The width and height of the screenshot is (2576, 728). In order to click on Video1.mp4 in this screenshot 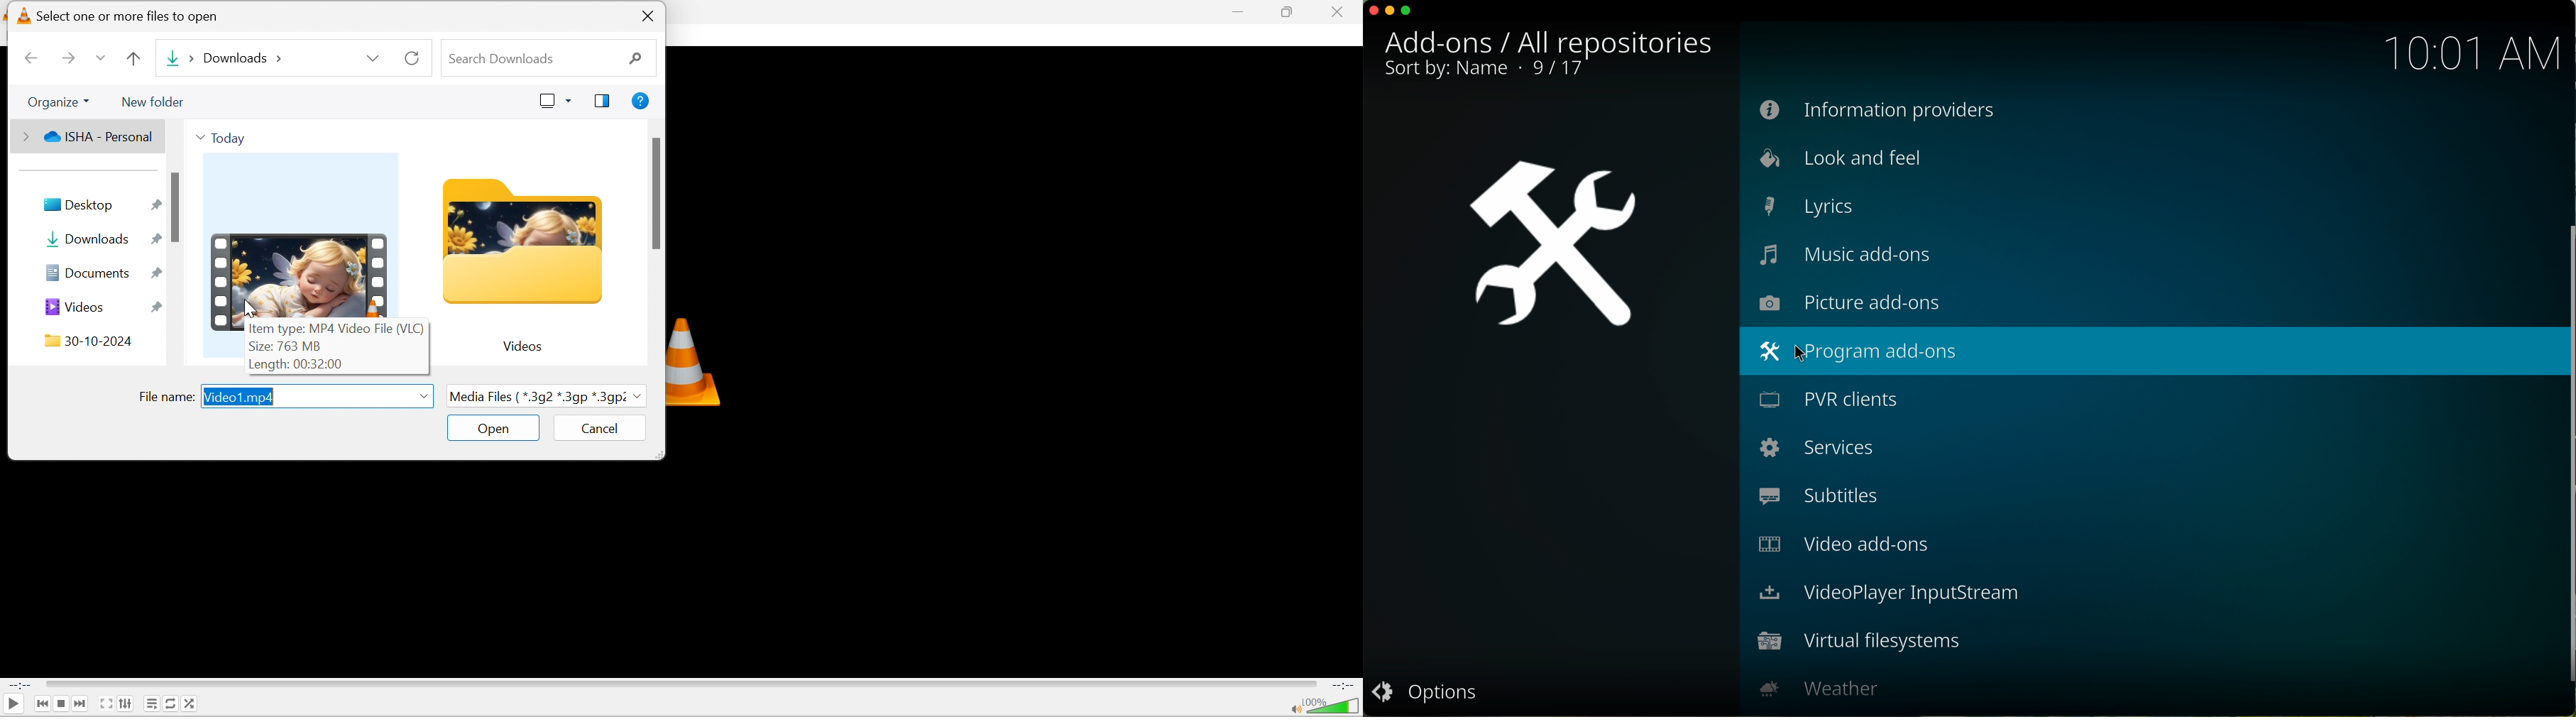, I will do `click(319, 396)`.